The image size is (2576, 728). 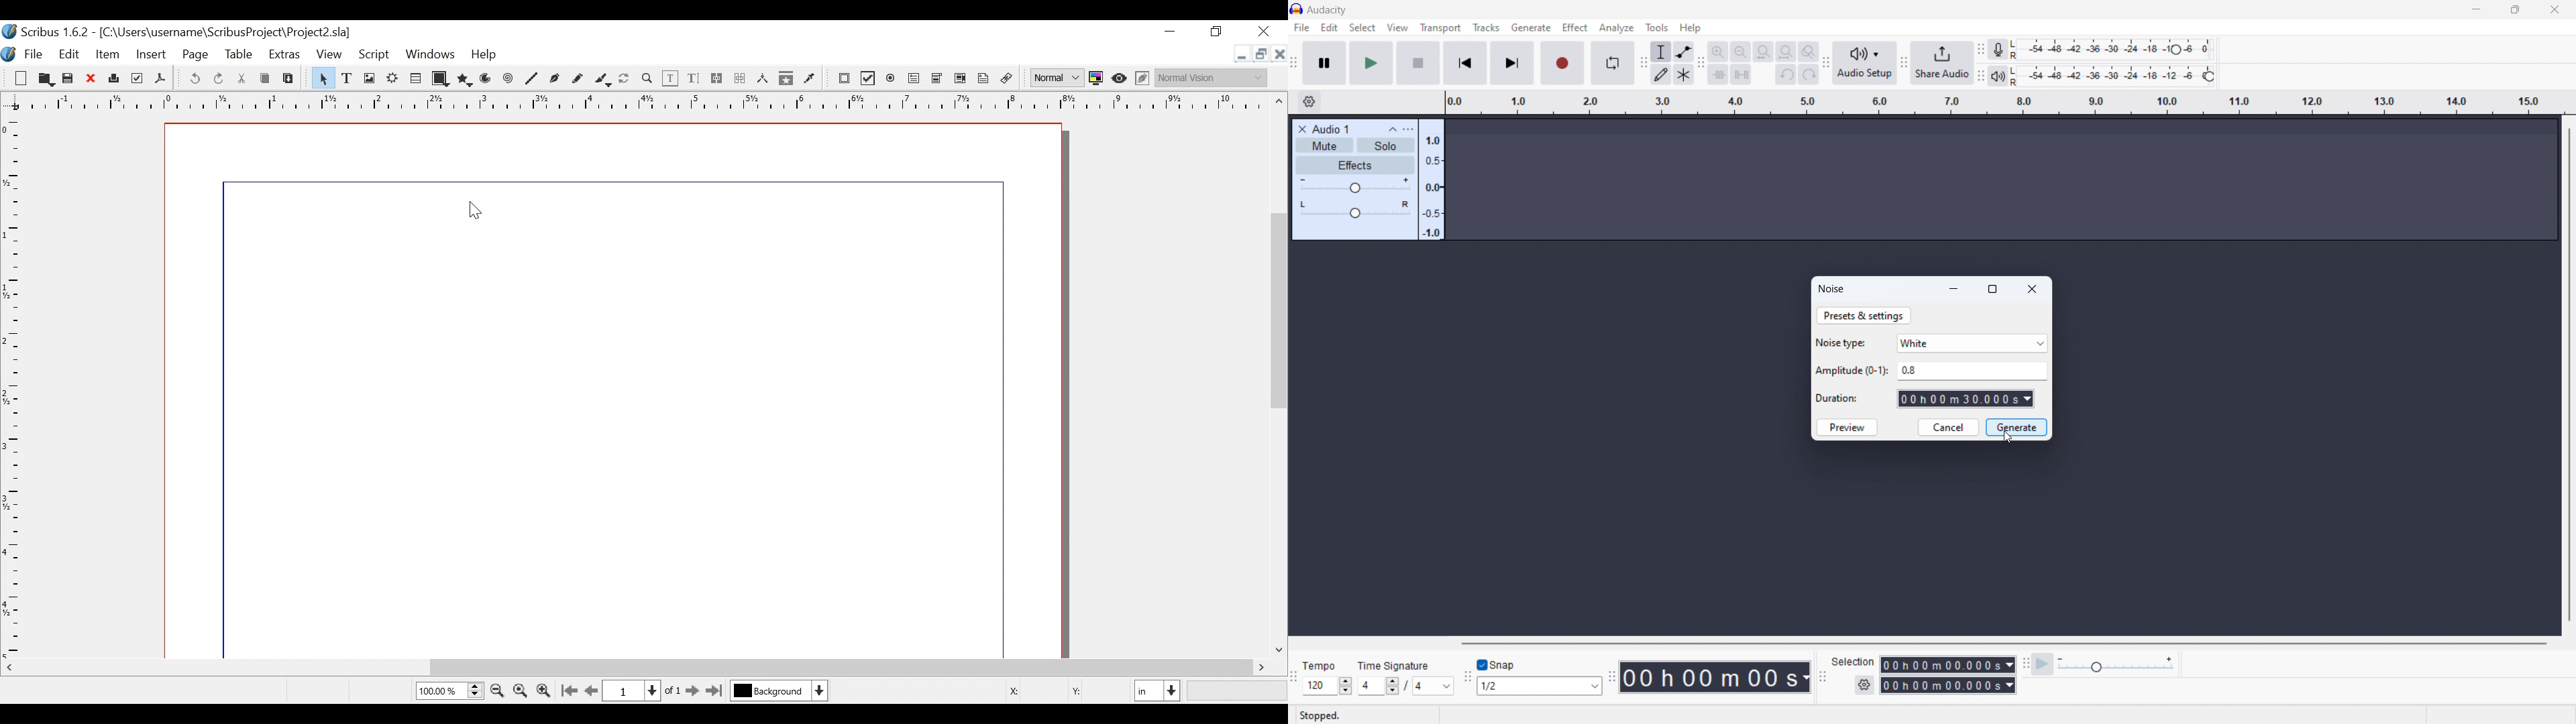 What do you see at coordinates (1809, 52) in the screenshot?
I see `zoom toggle` at bounding box center [1809, 52].